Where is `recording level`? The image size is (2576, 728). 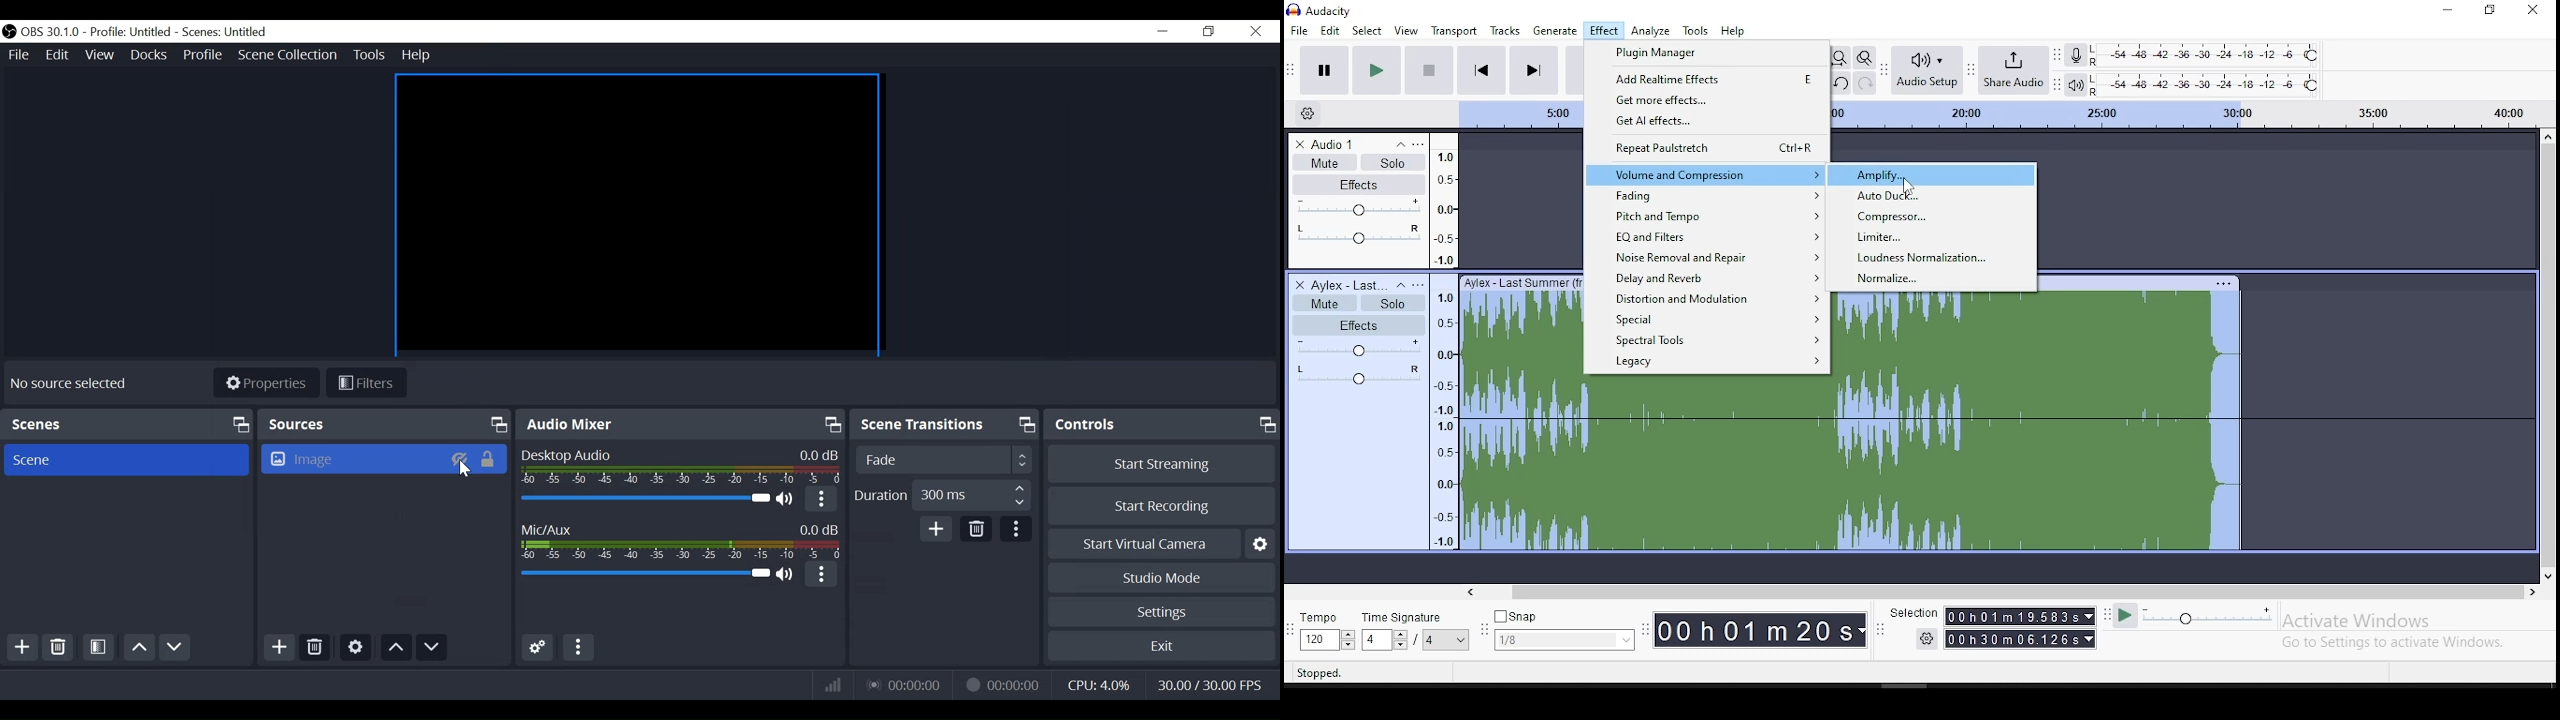
recording level is located at coordinates (2207, 55).